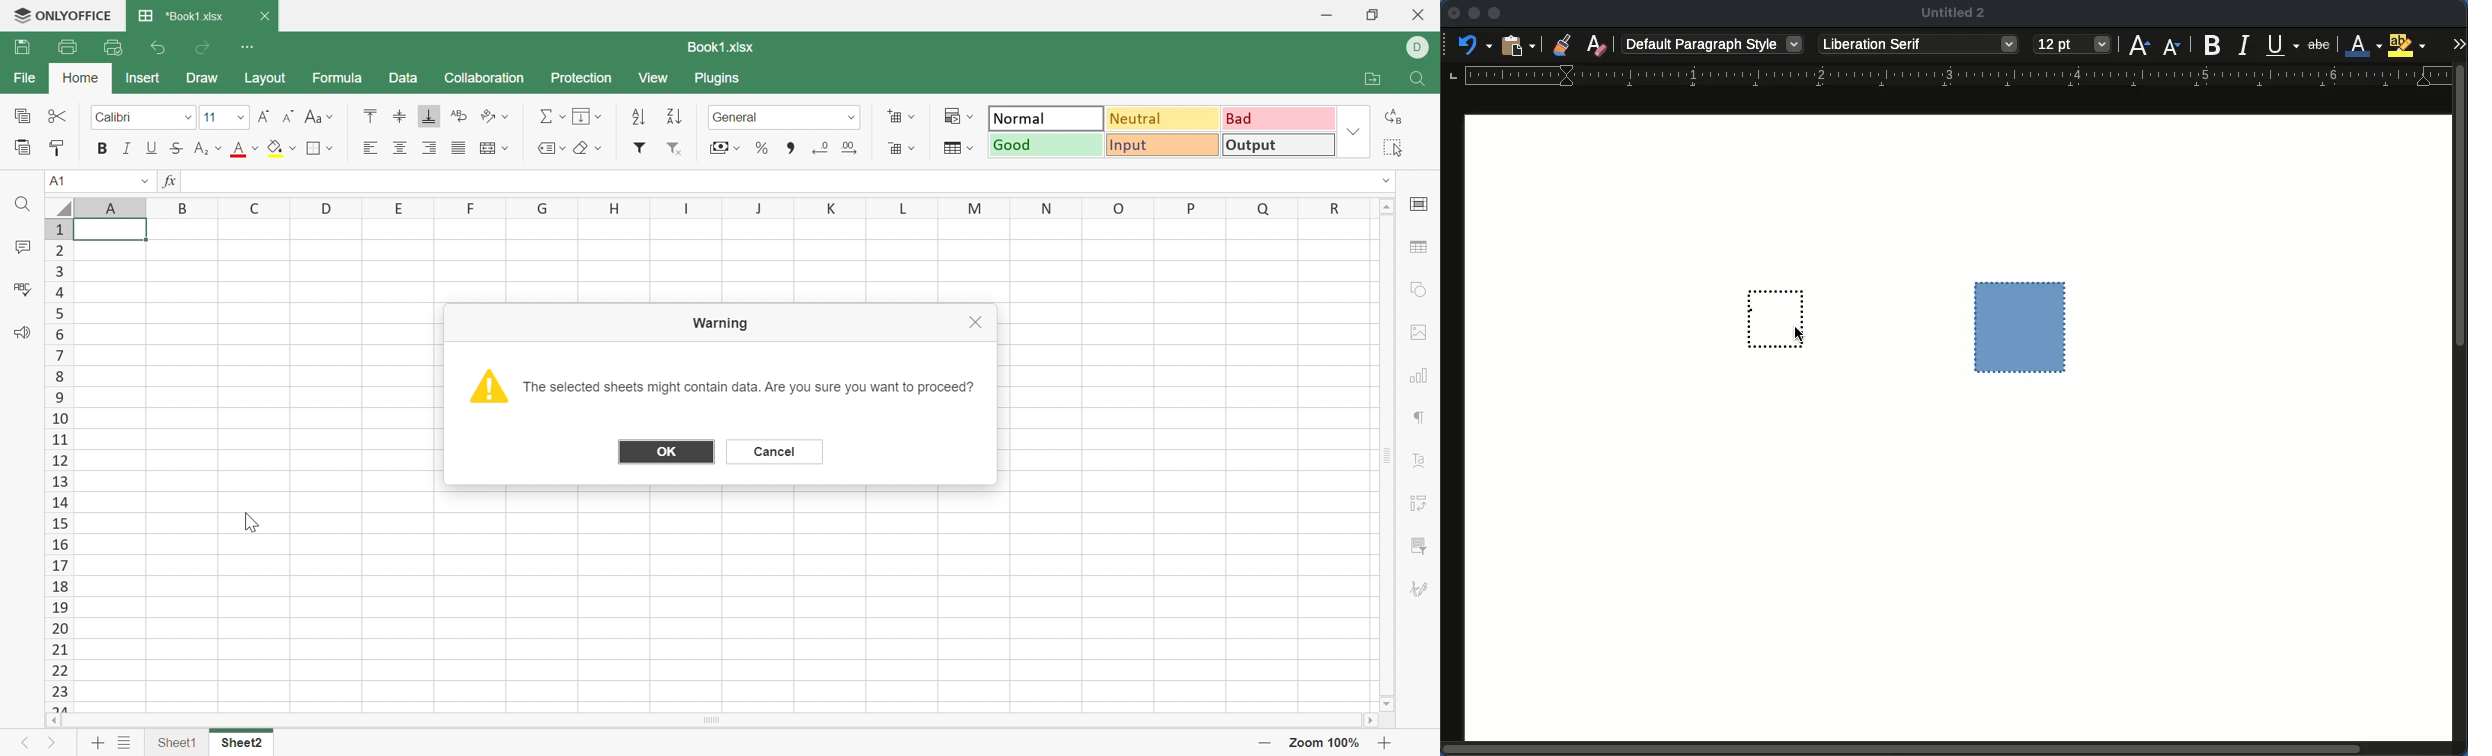  I want to click on italics, so click(2245, 45).